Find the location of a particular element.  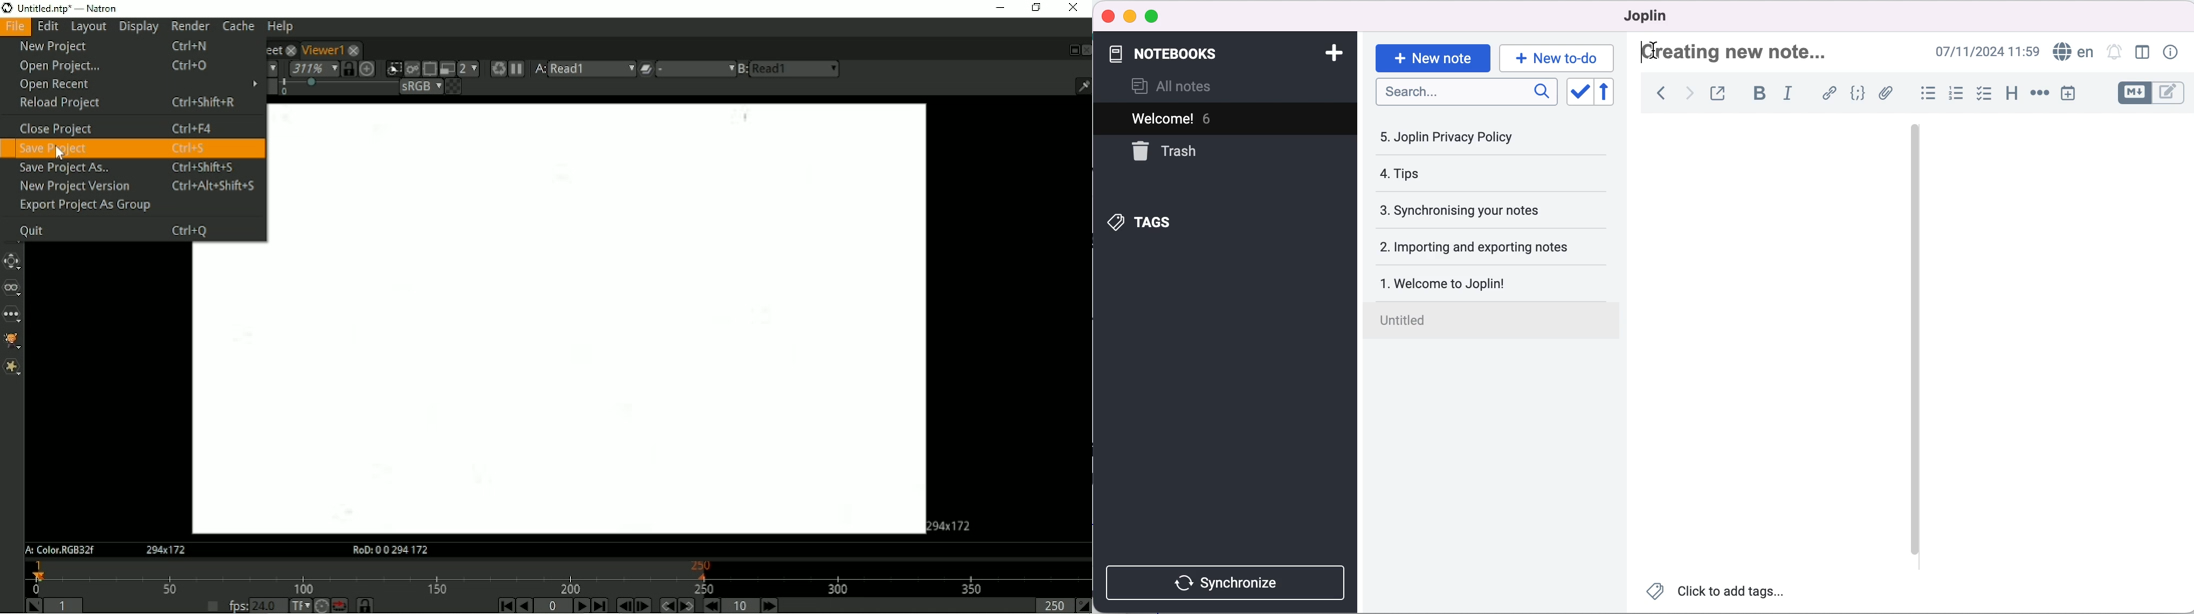

code is located at coordinates (1859, 93).